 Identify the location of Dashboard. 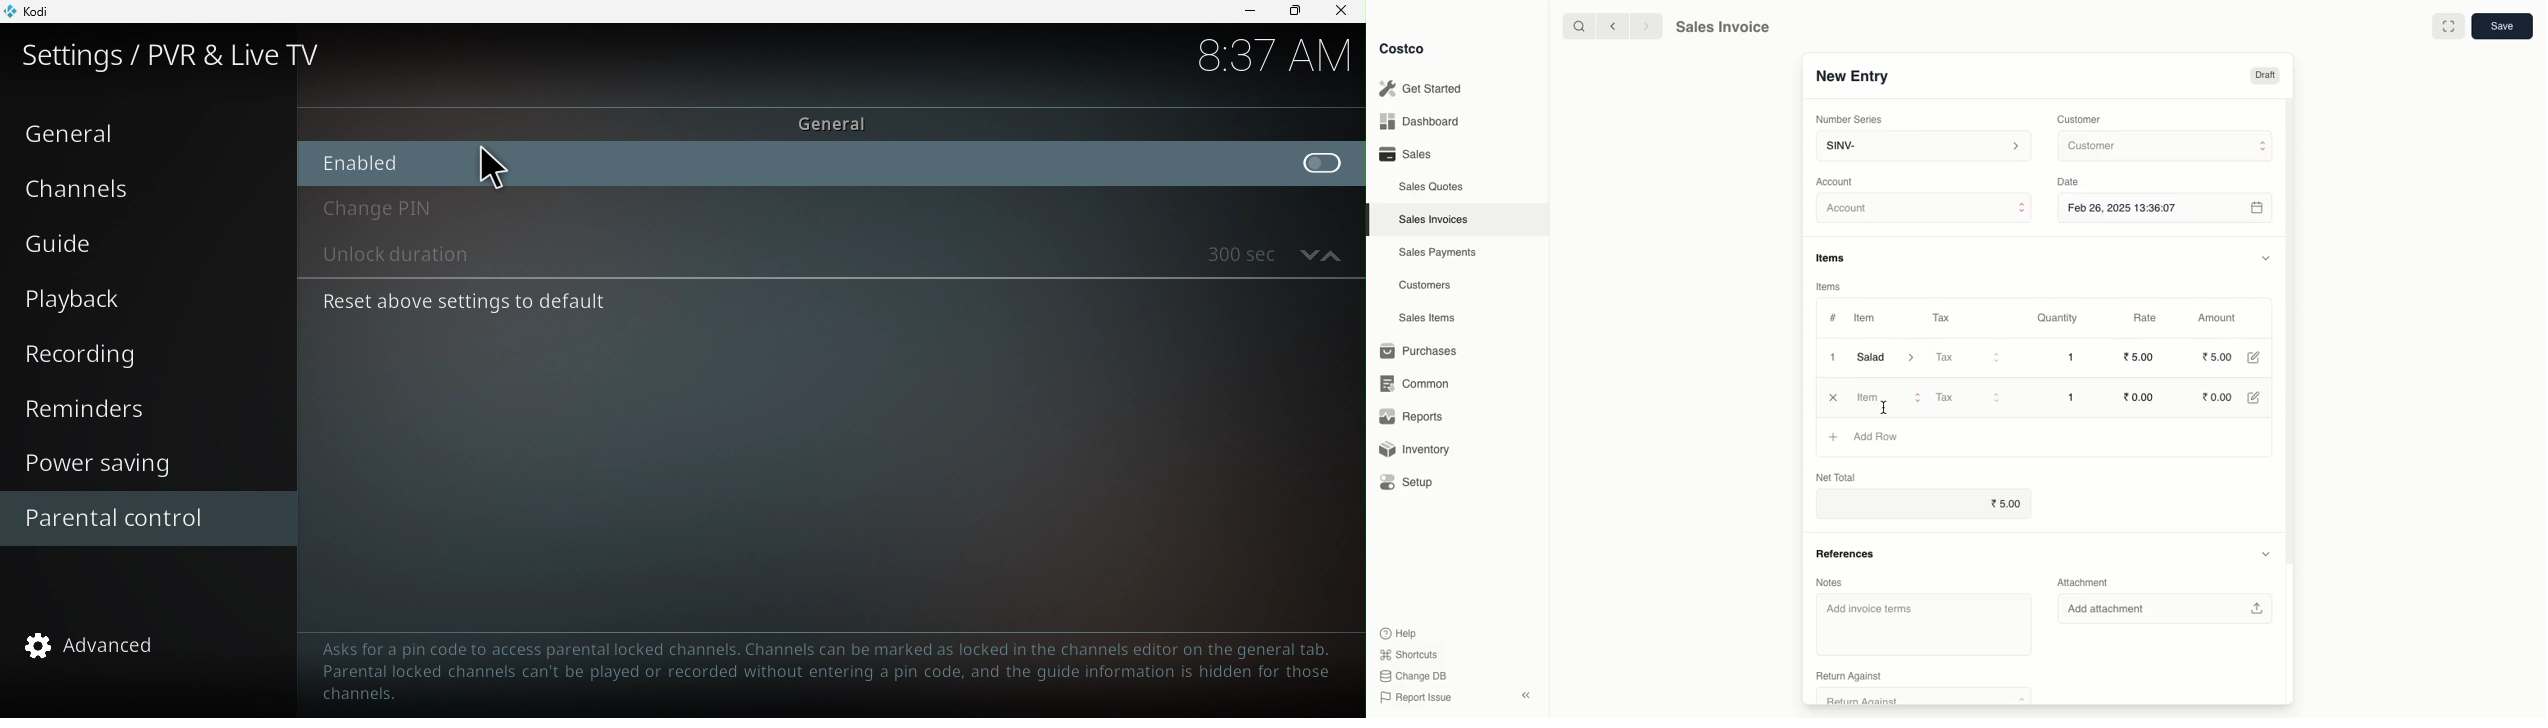
(1417, 122).